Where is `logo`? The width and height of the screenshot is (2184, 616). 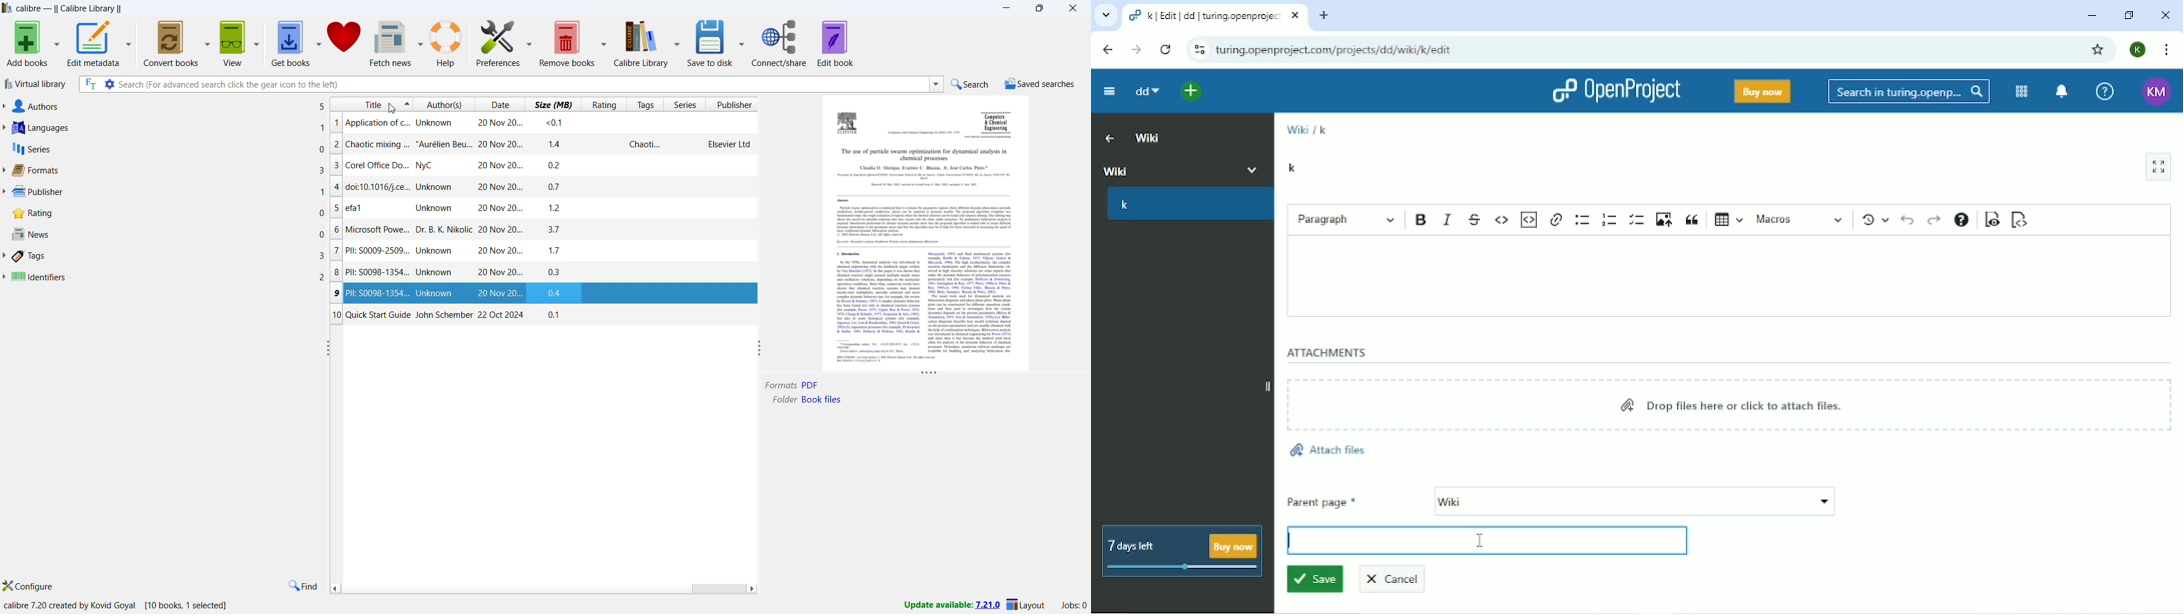
logo is located at coordinates (7, 8).